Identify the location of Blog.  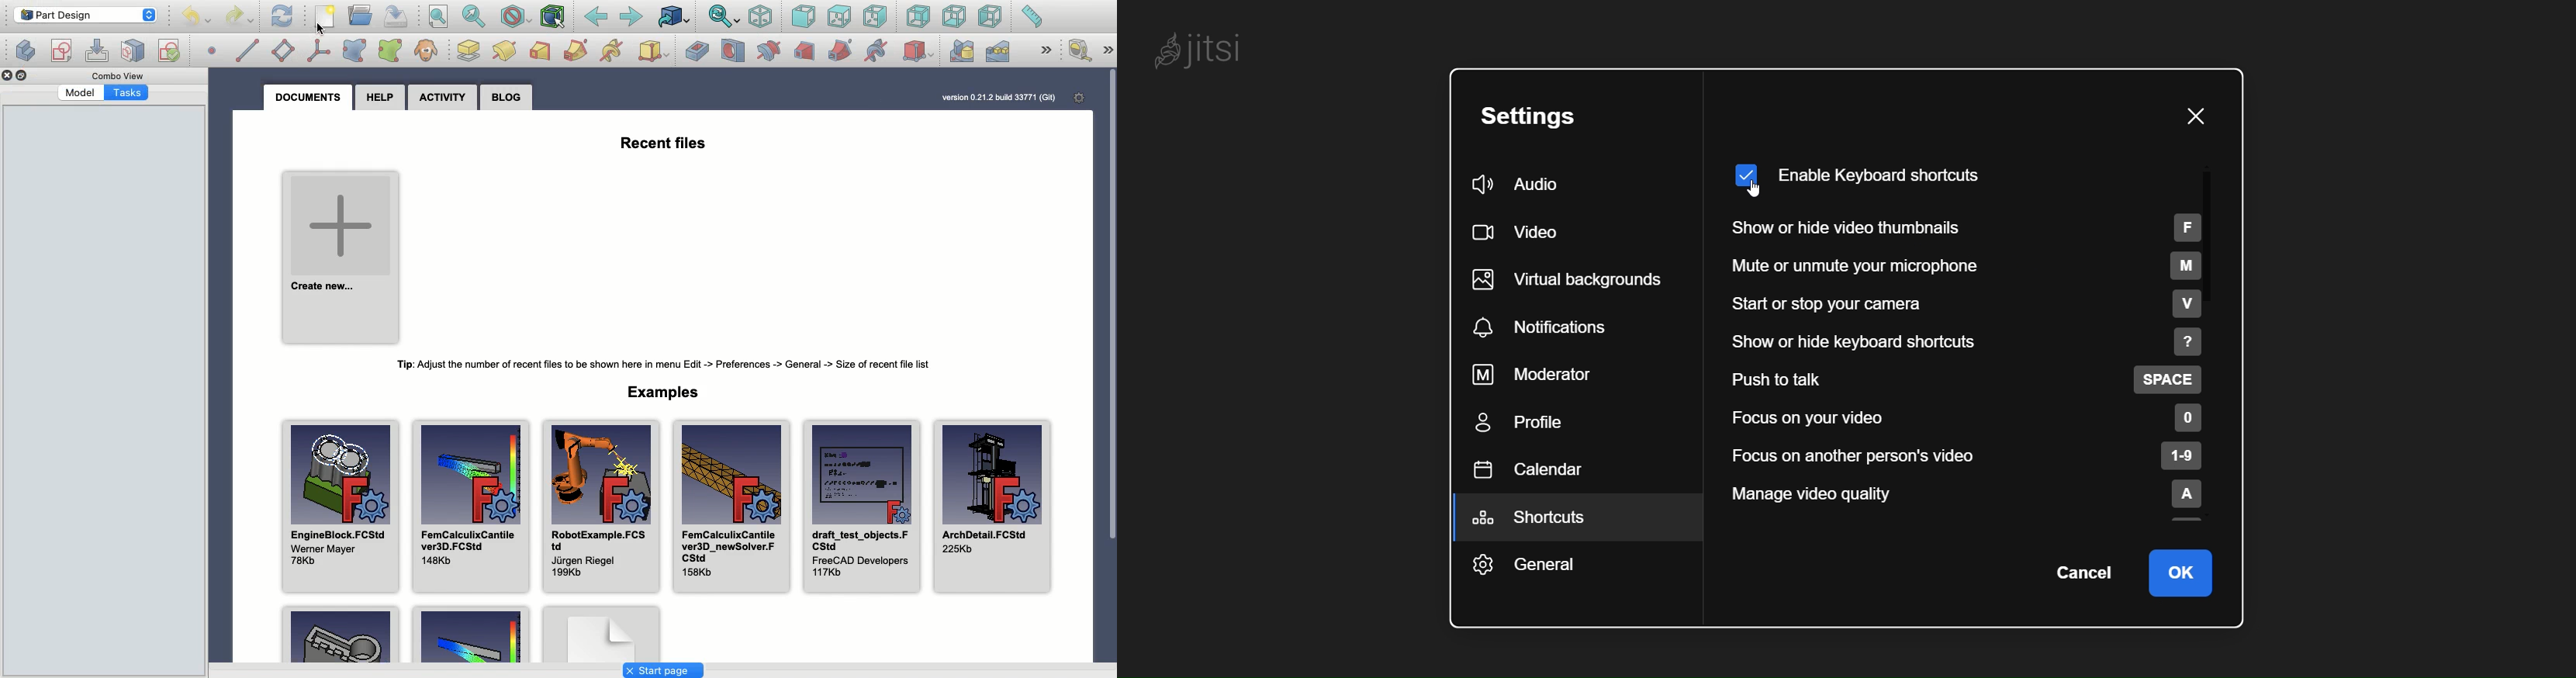
(509, 96).